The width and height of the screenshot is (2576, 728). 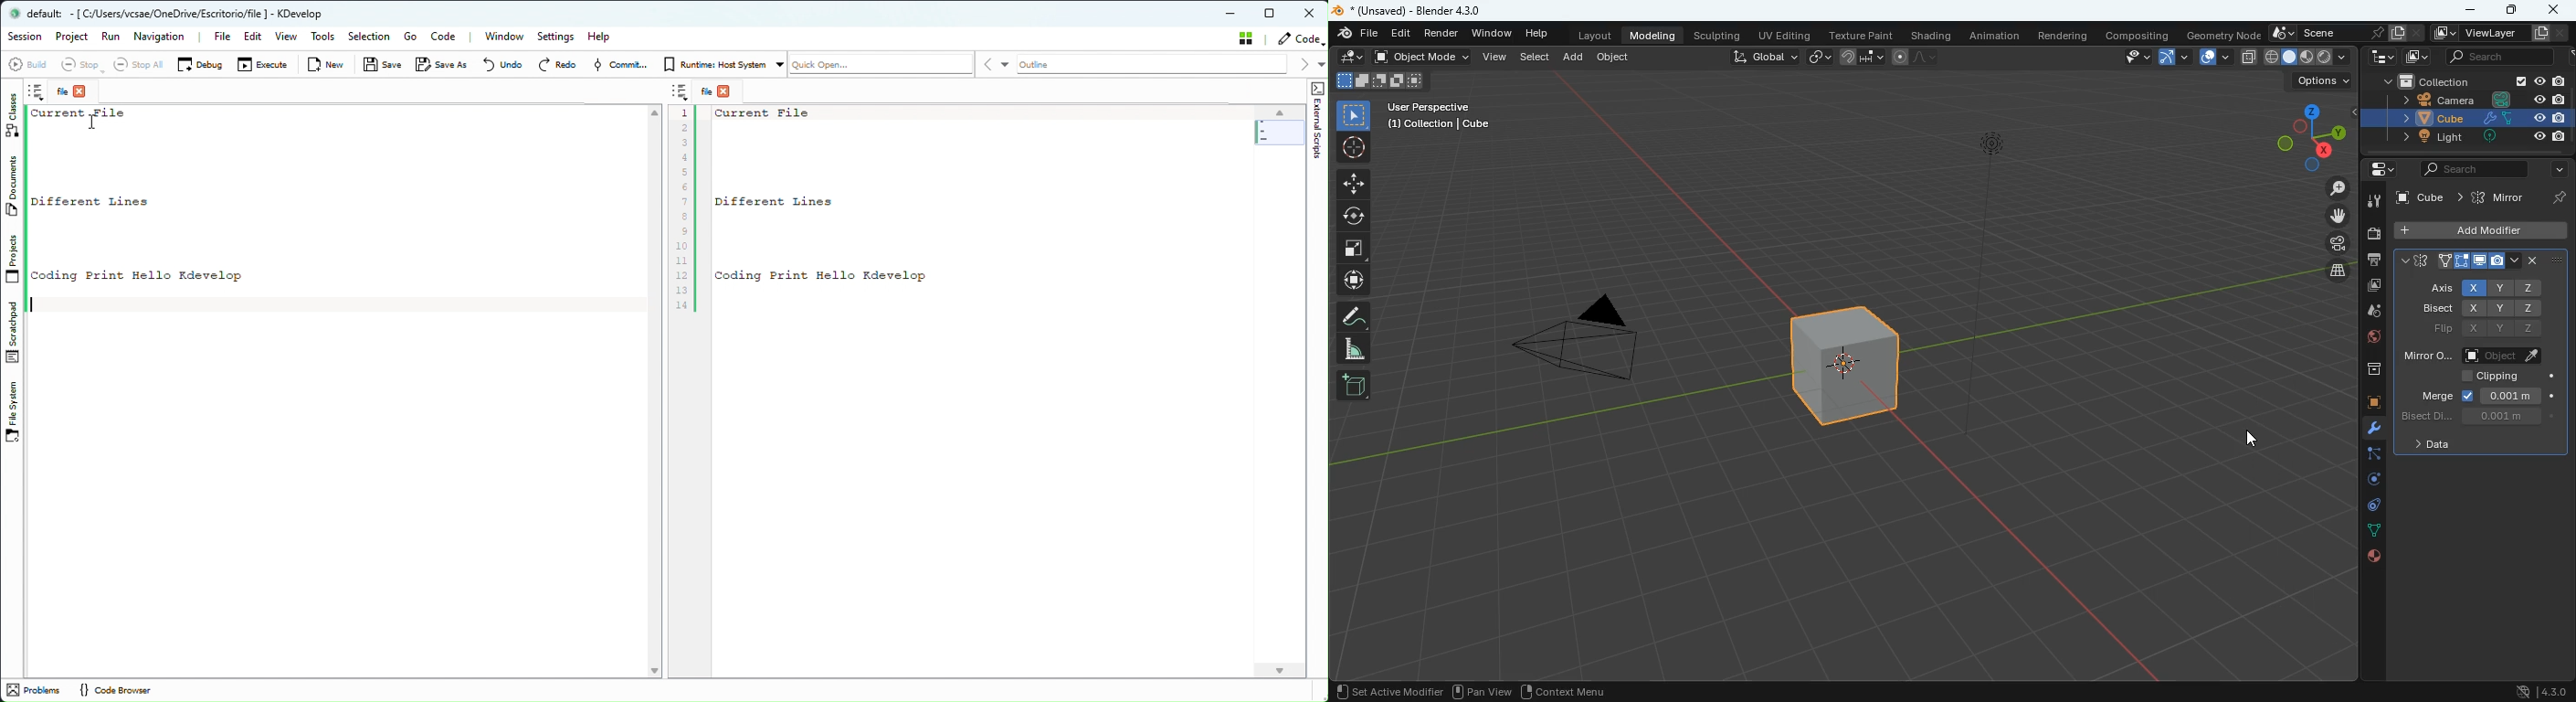 I want to click on compositing, so click(x=2136, y=35).